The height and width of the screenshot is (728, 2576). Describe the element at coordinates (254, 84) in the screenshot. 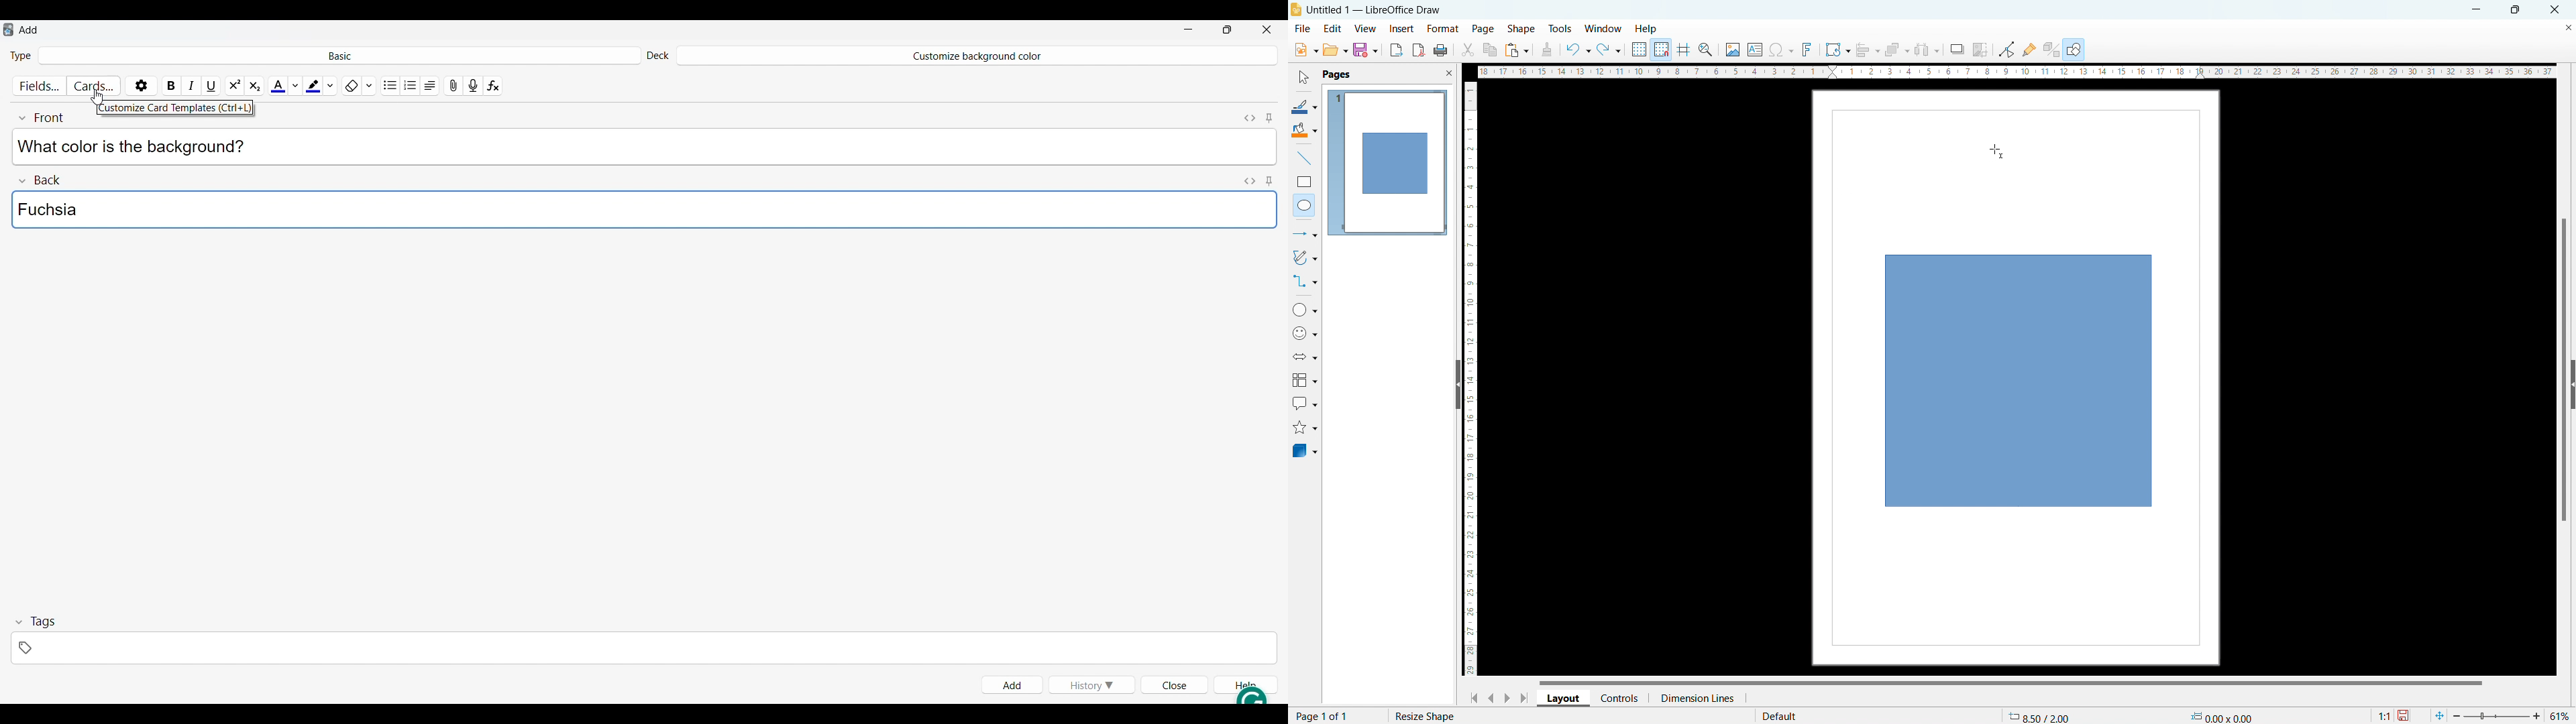

I see `Sub script` at that location.